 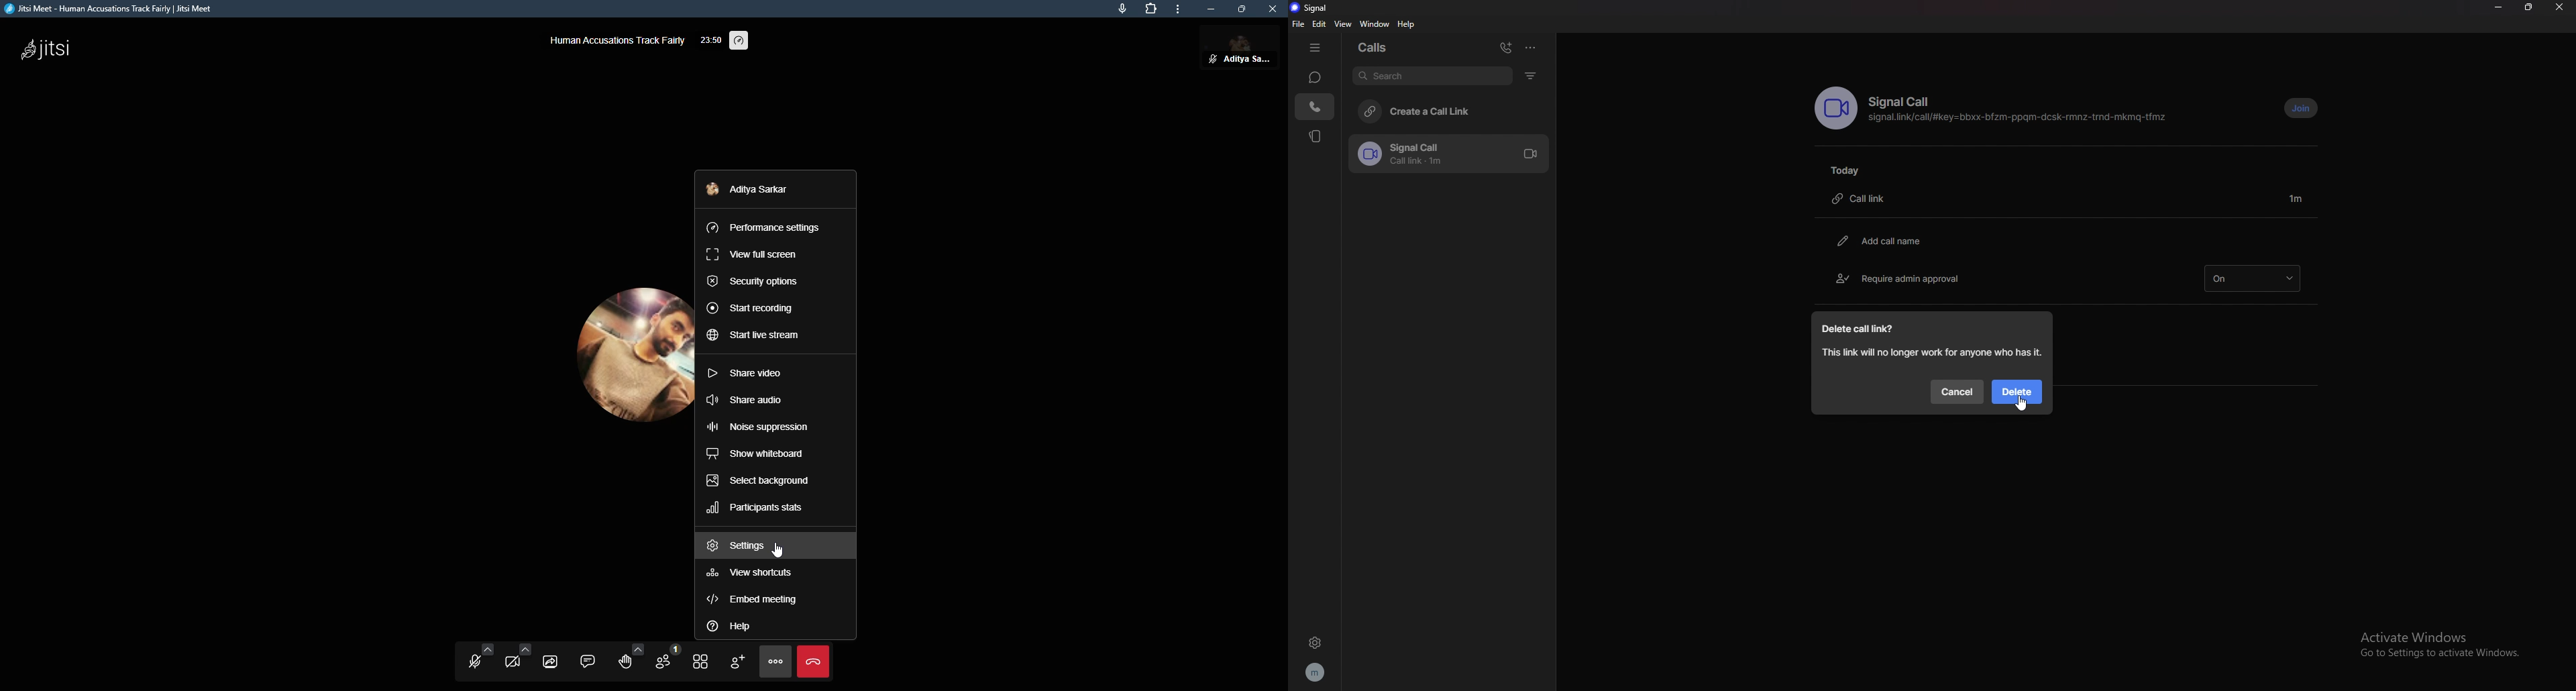 I want to click on settings, so click(x=1315, y=643).